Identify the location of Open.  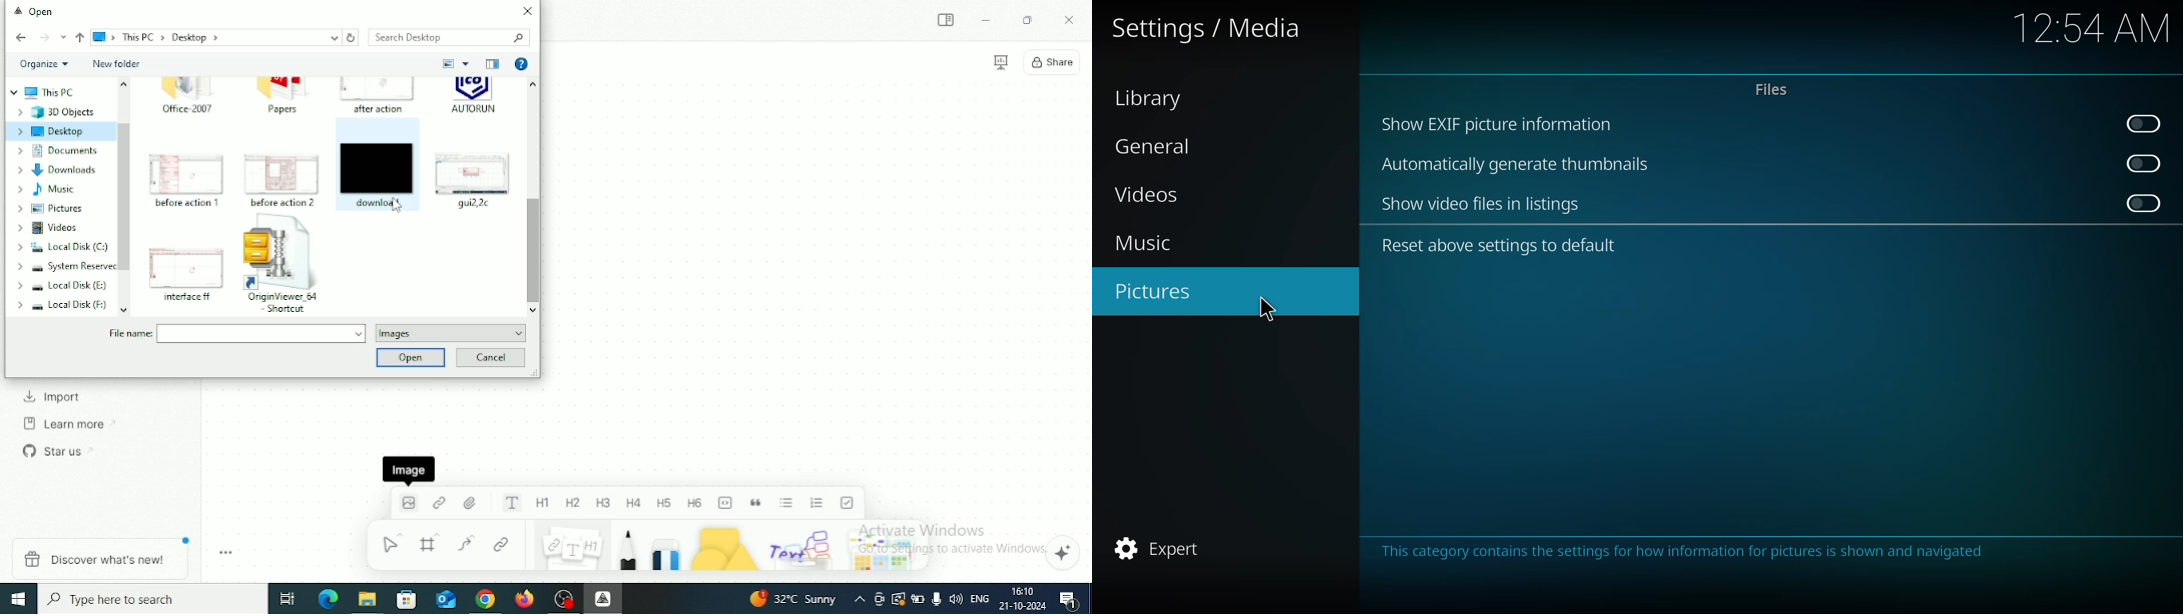
(40, 13).